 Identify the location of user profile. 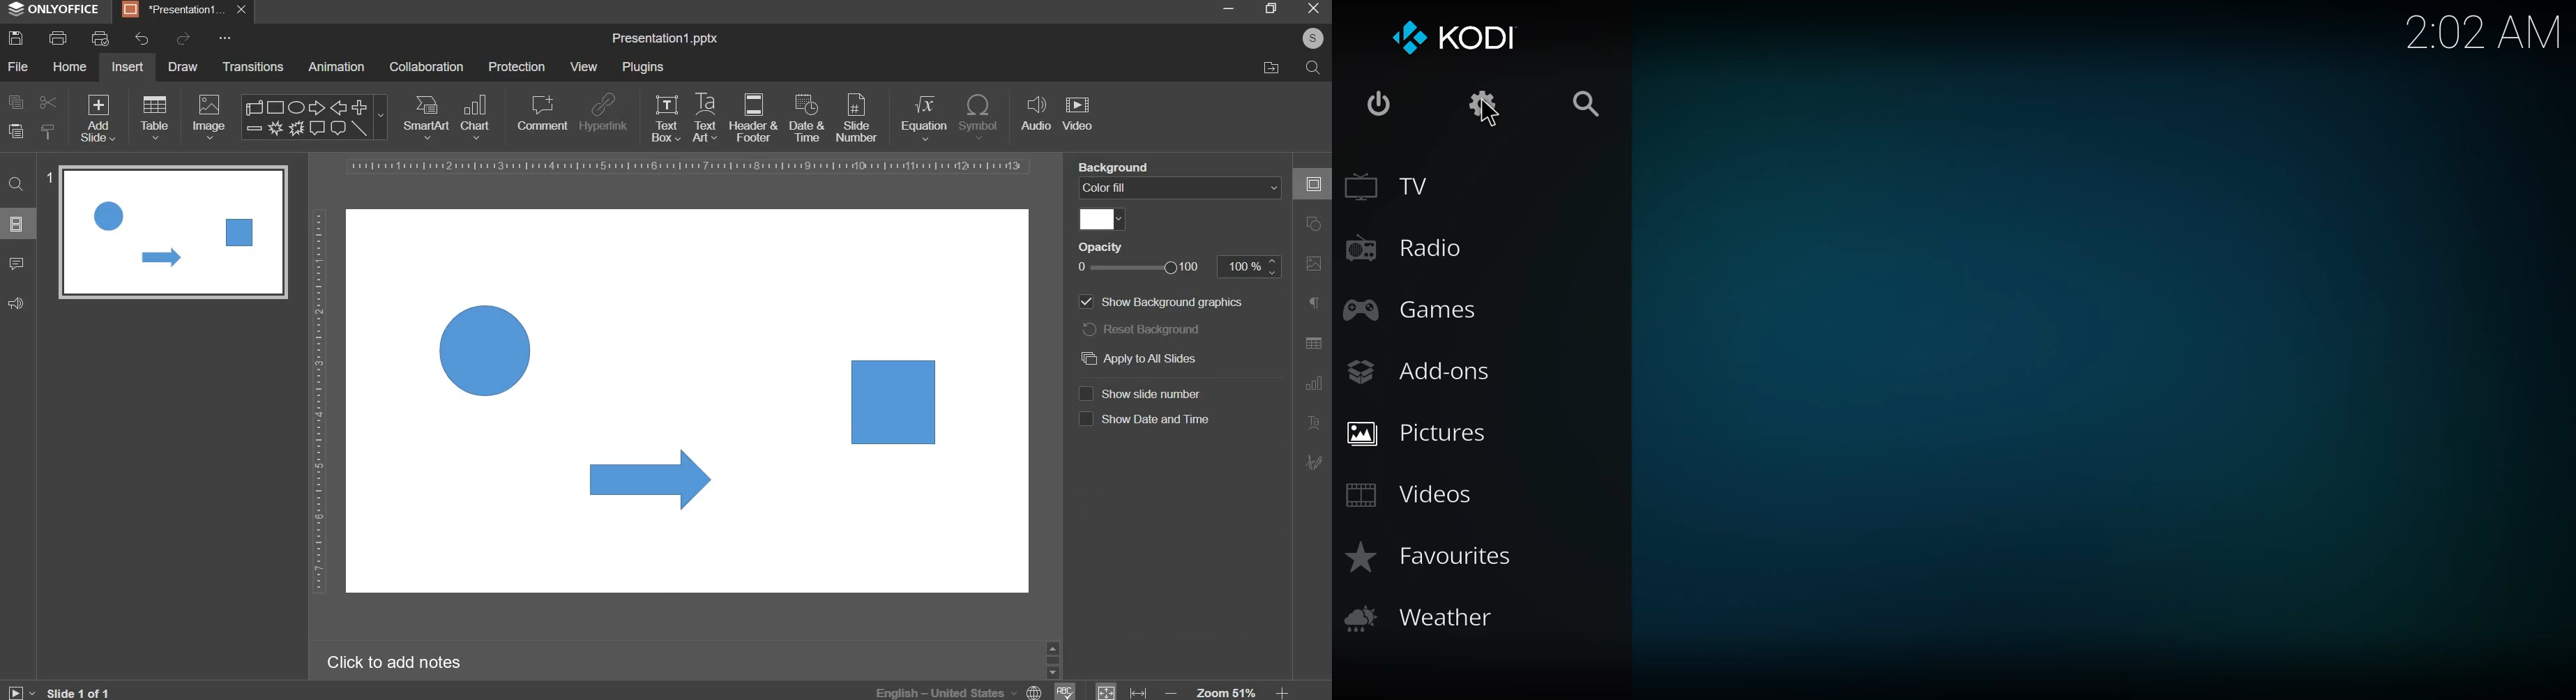
(1312, 38).